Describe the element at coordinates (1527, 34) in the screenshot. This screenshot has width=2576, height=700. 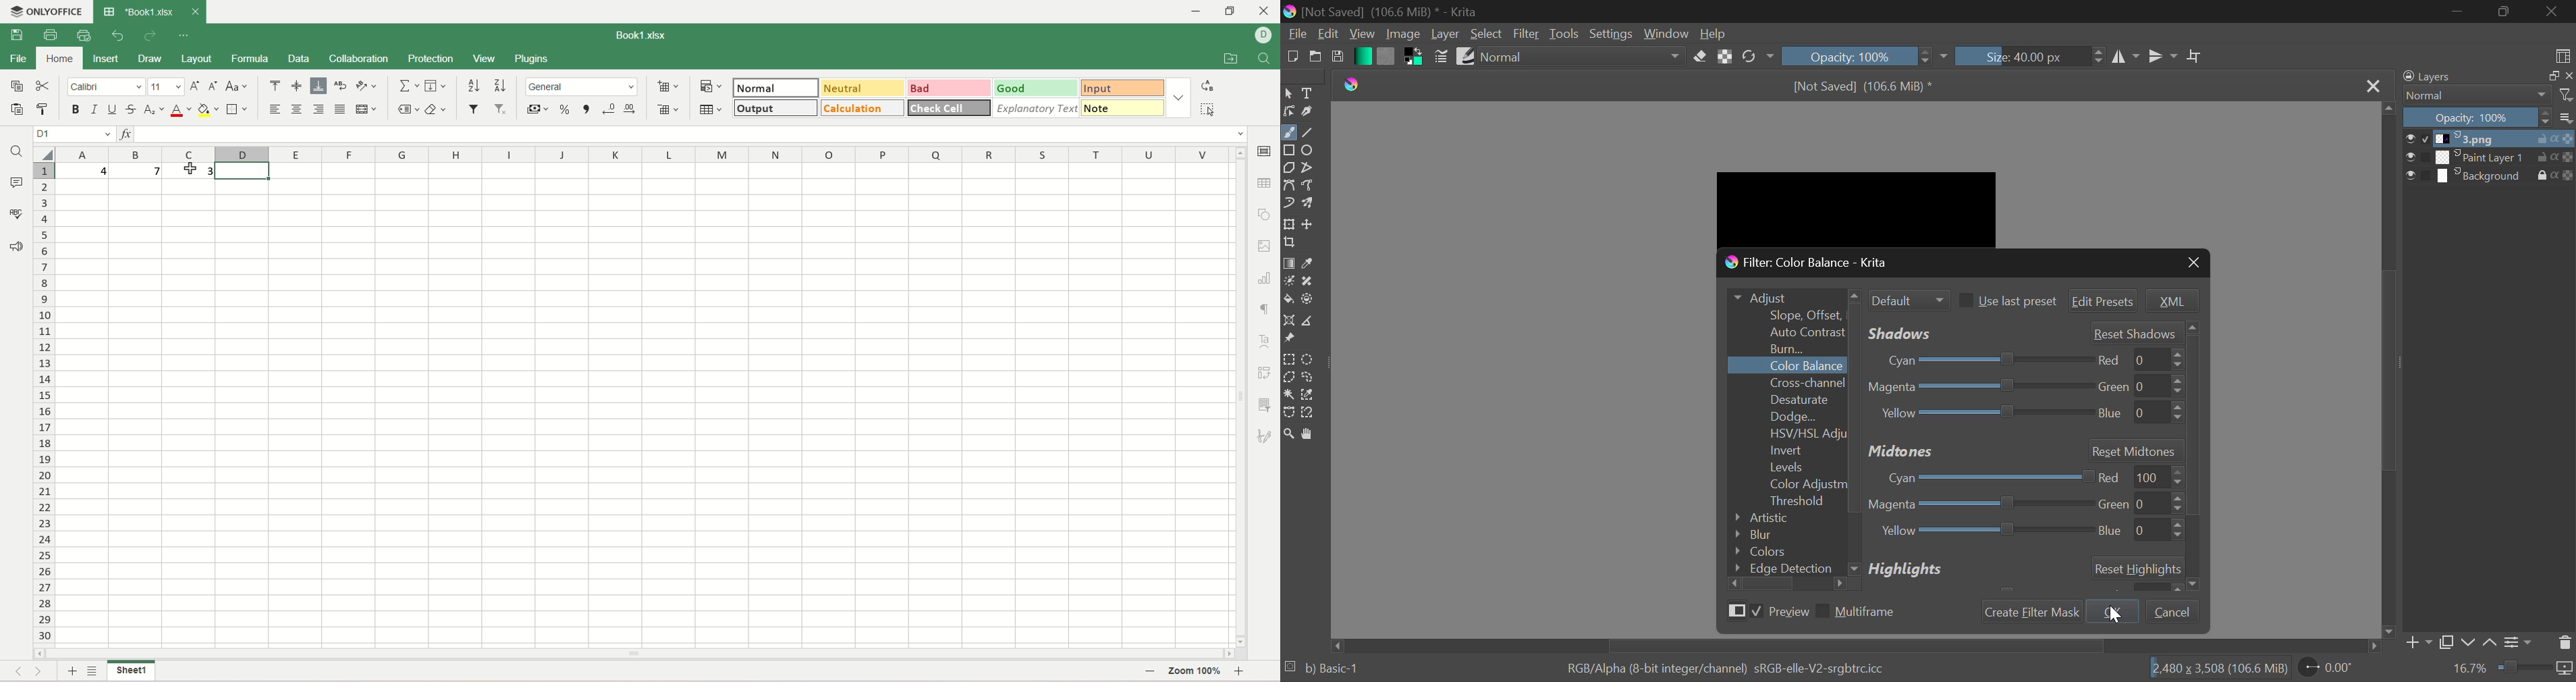
I see `Filter` at that location.